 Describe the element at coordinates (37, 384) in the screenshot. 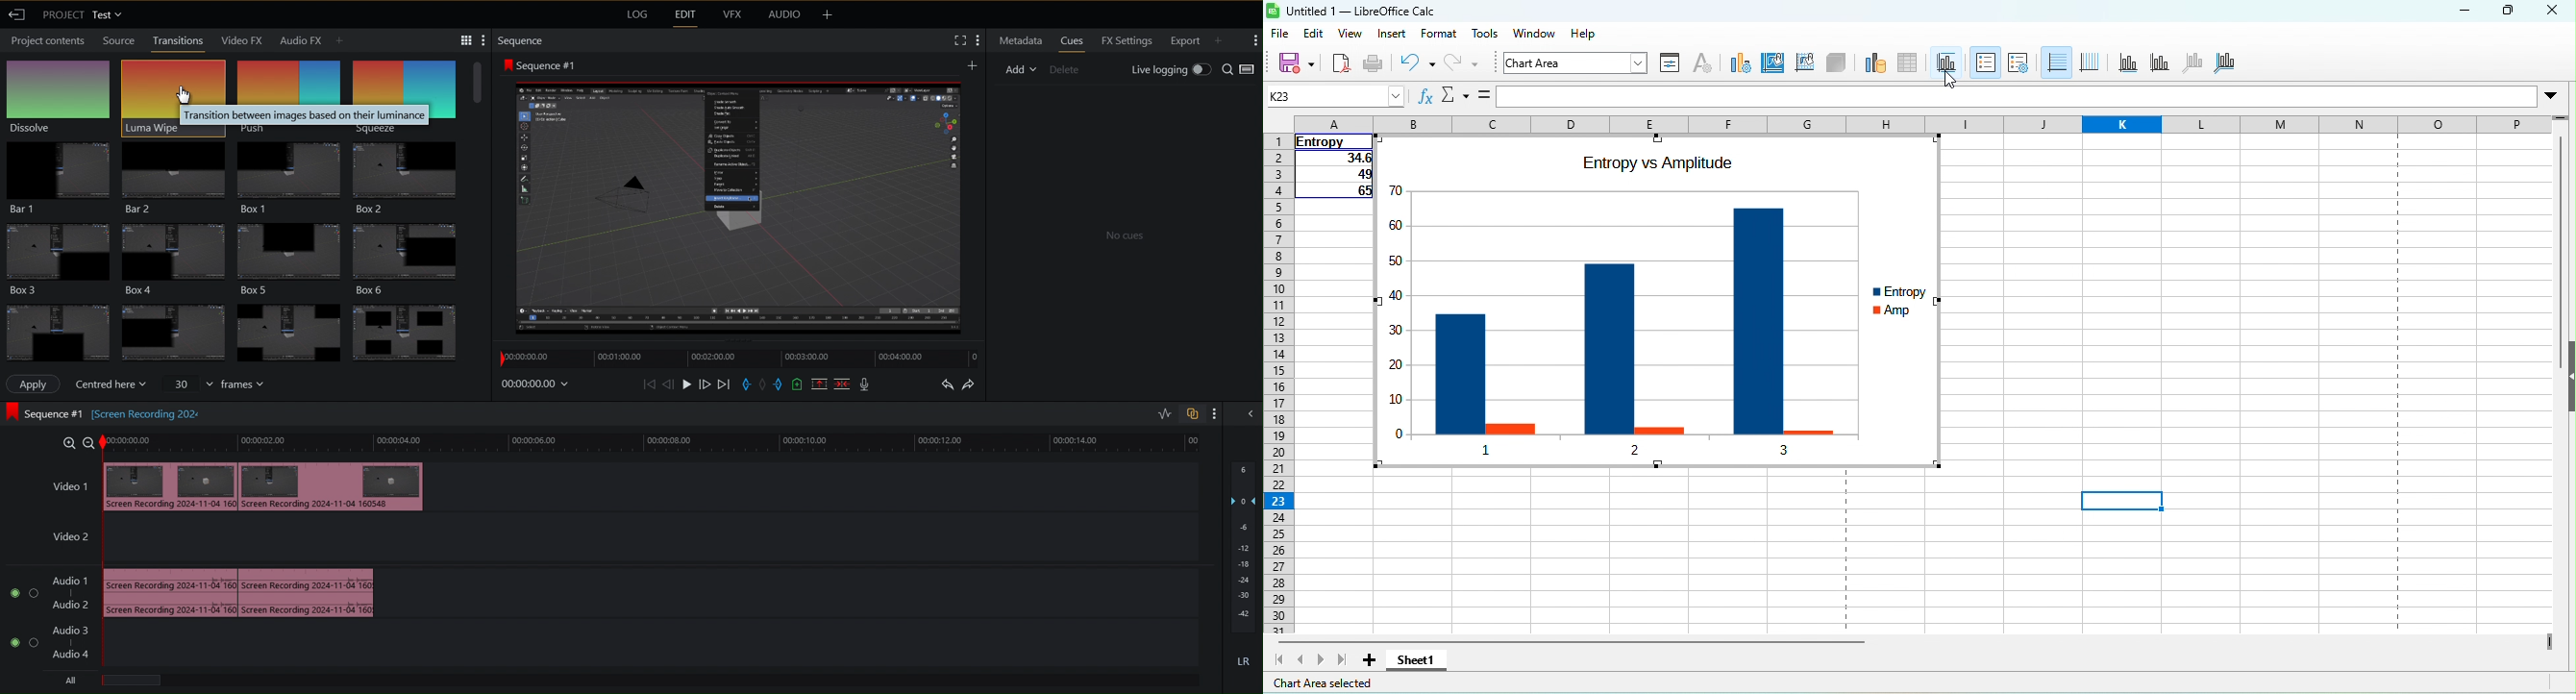

I see `Apply` at that location.